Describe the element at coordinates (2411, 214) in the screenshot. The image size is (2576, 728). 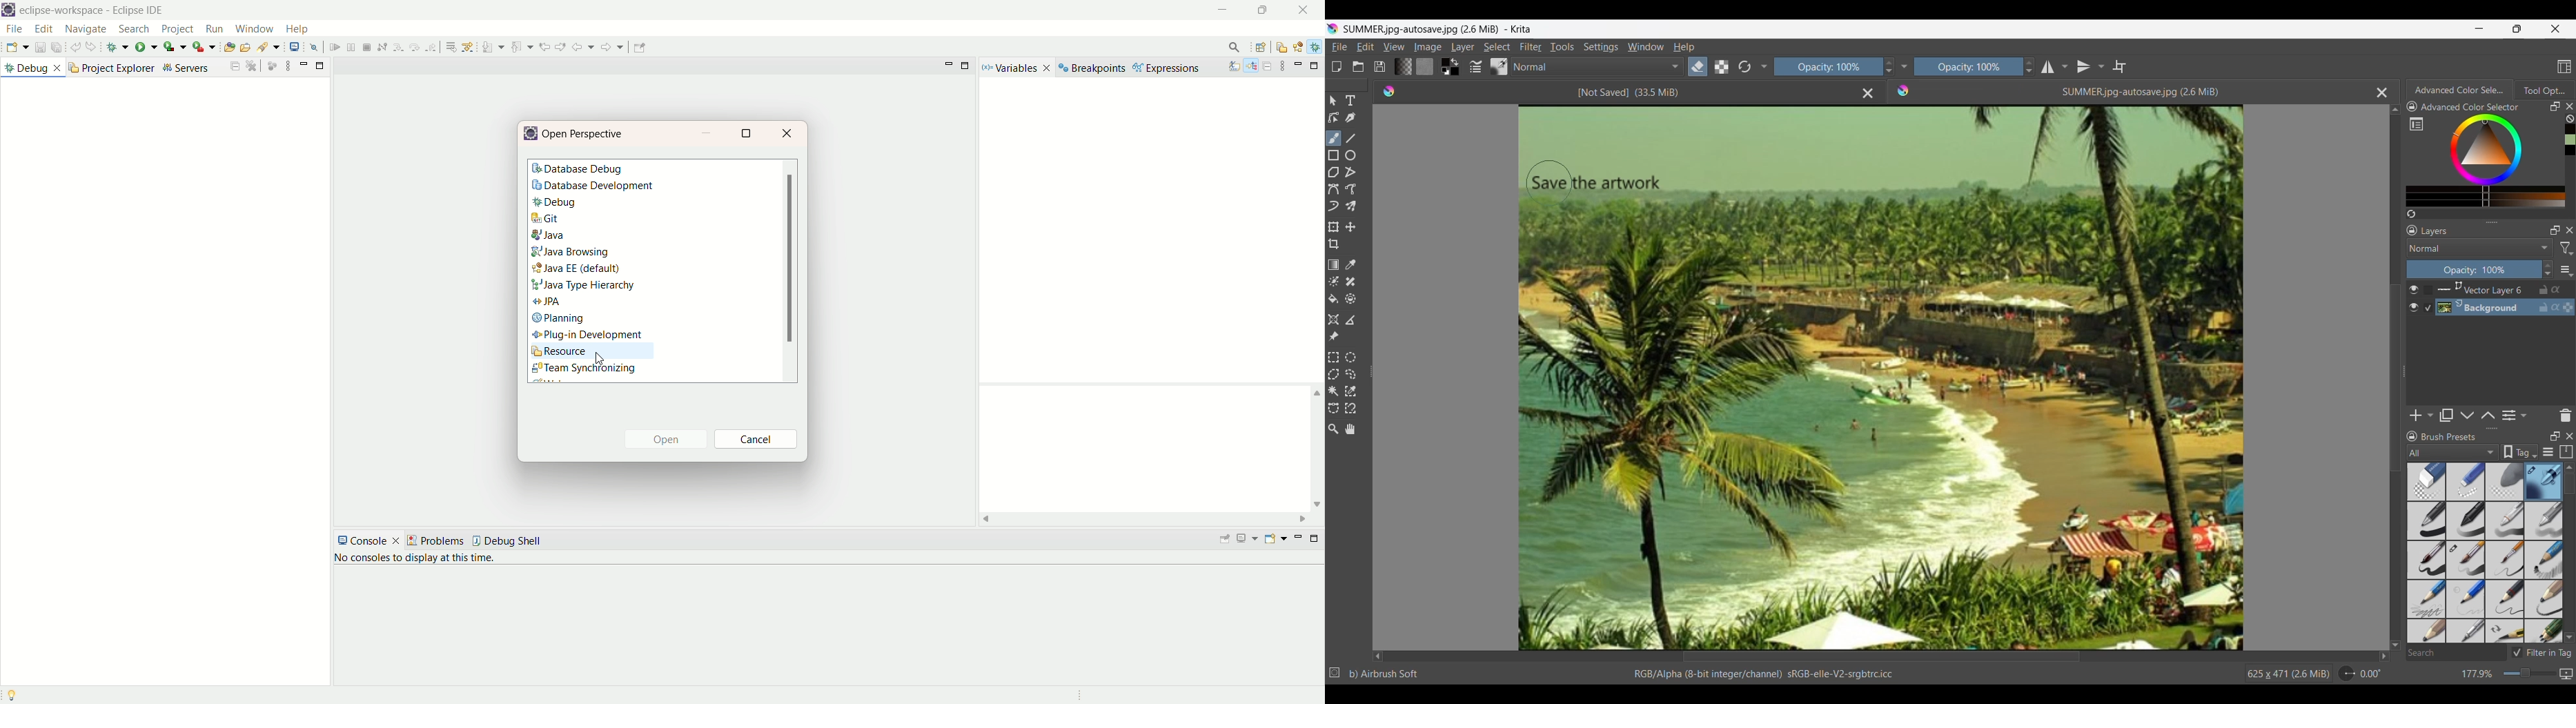
I see `Create a list of colors from the image` at that location.